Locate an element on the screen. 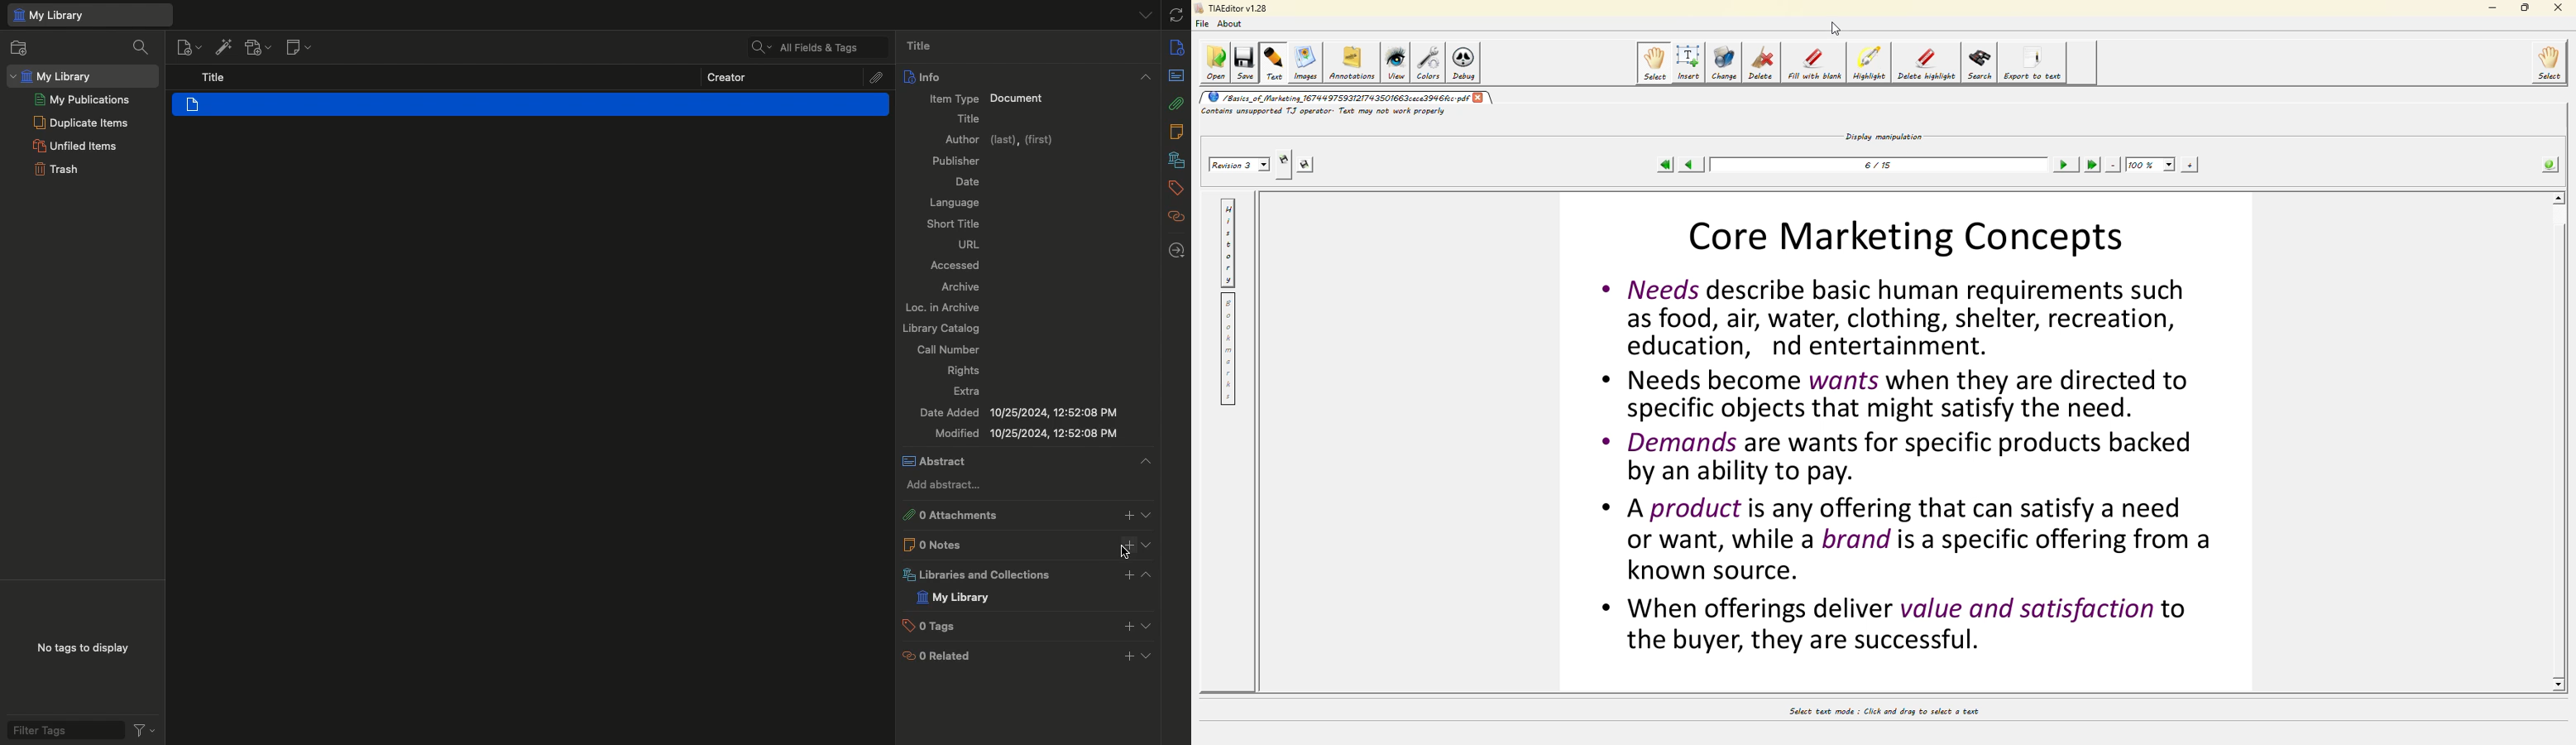 The image size is (2576, 756). Add is located at coordinates (1127, 547).